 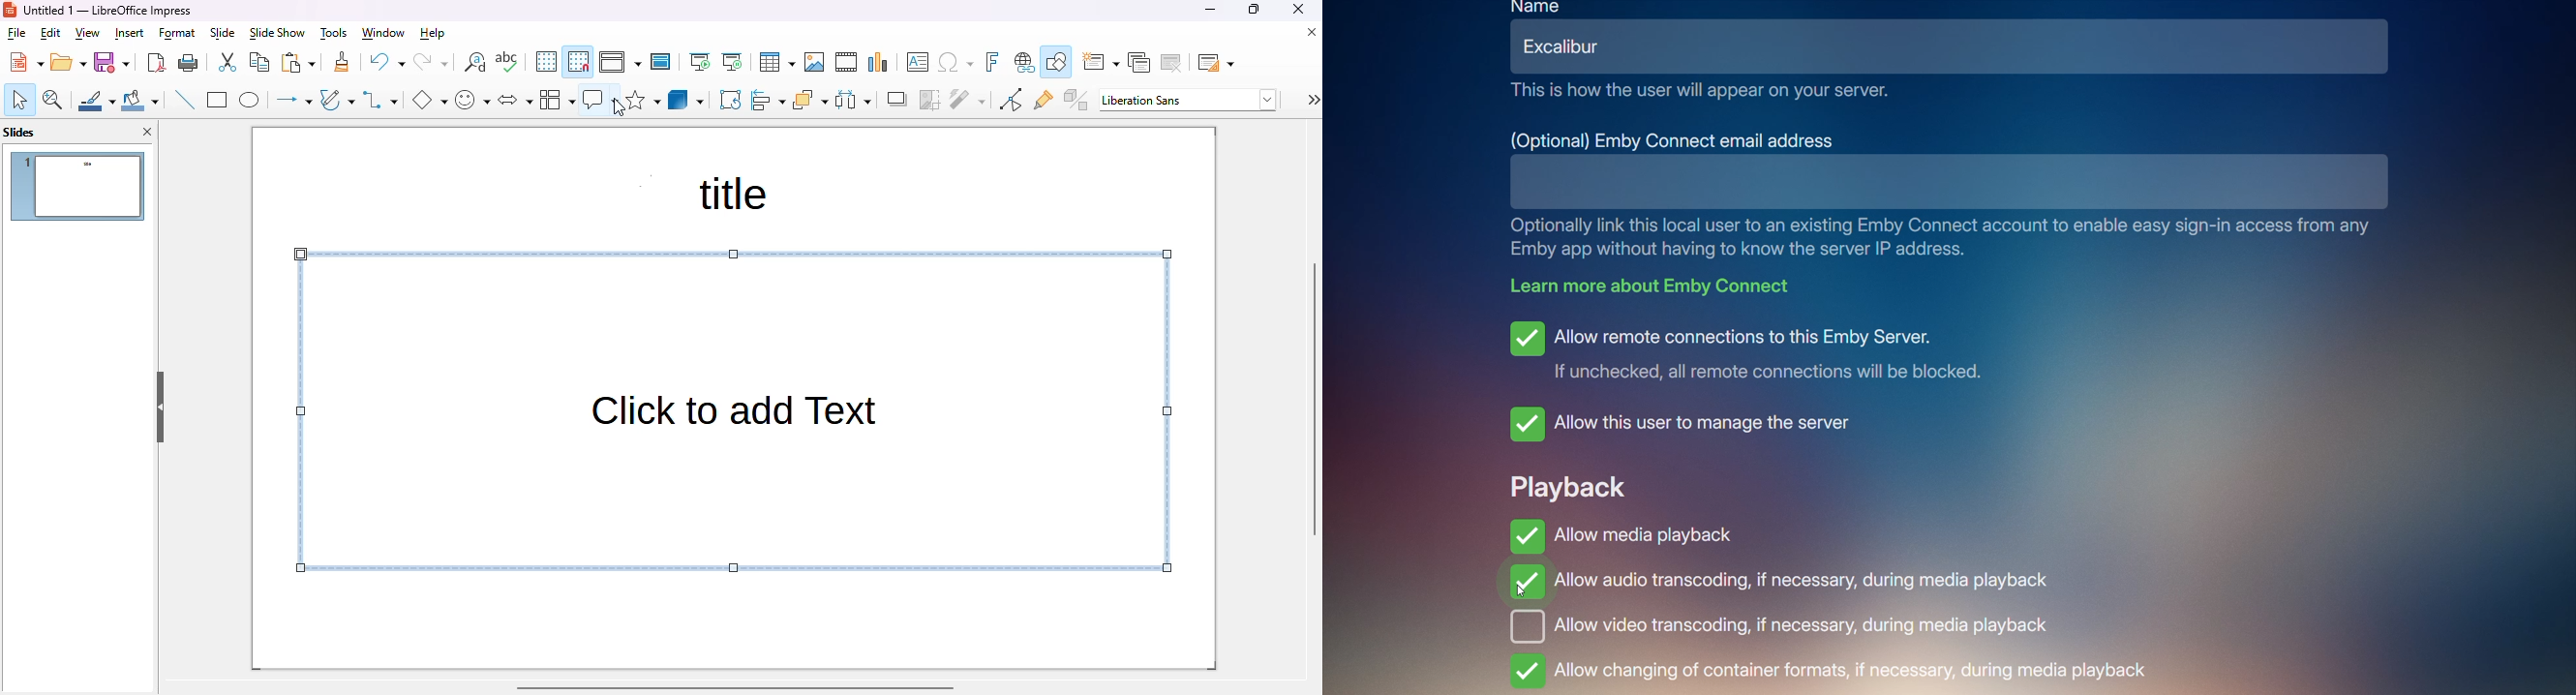 What do you see at coordinates (955, 62) in the screenshot?
I see `insert special characters` at bounding box center [955, 62].